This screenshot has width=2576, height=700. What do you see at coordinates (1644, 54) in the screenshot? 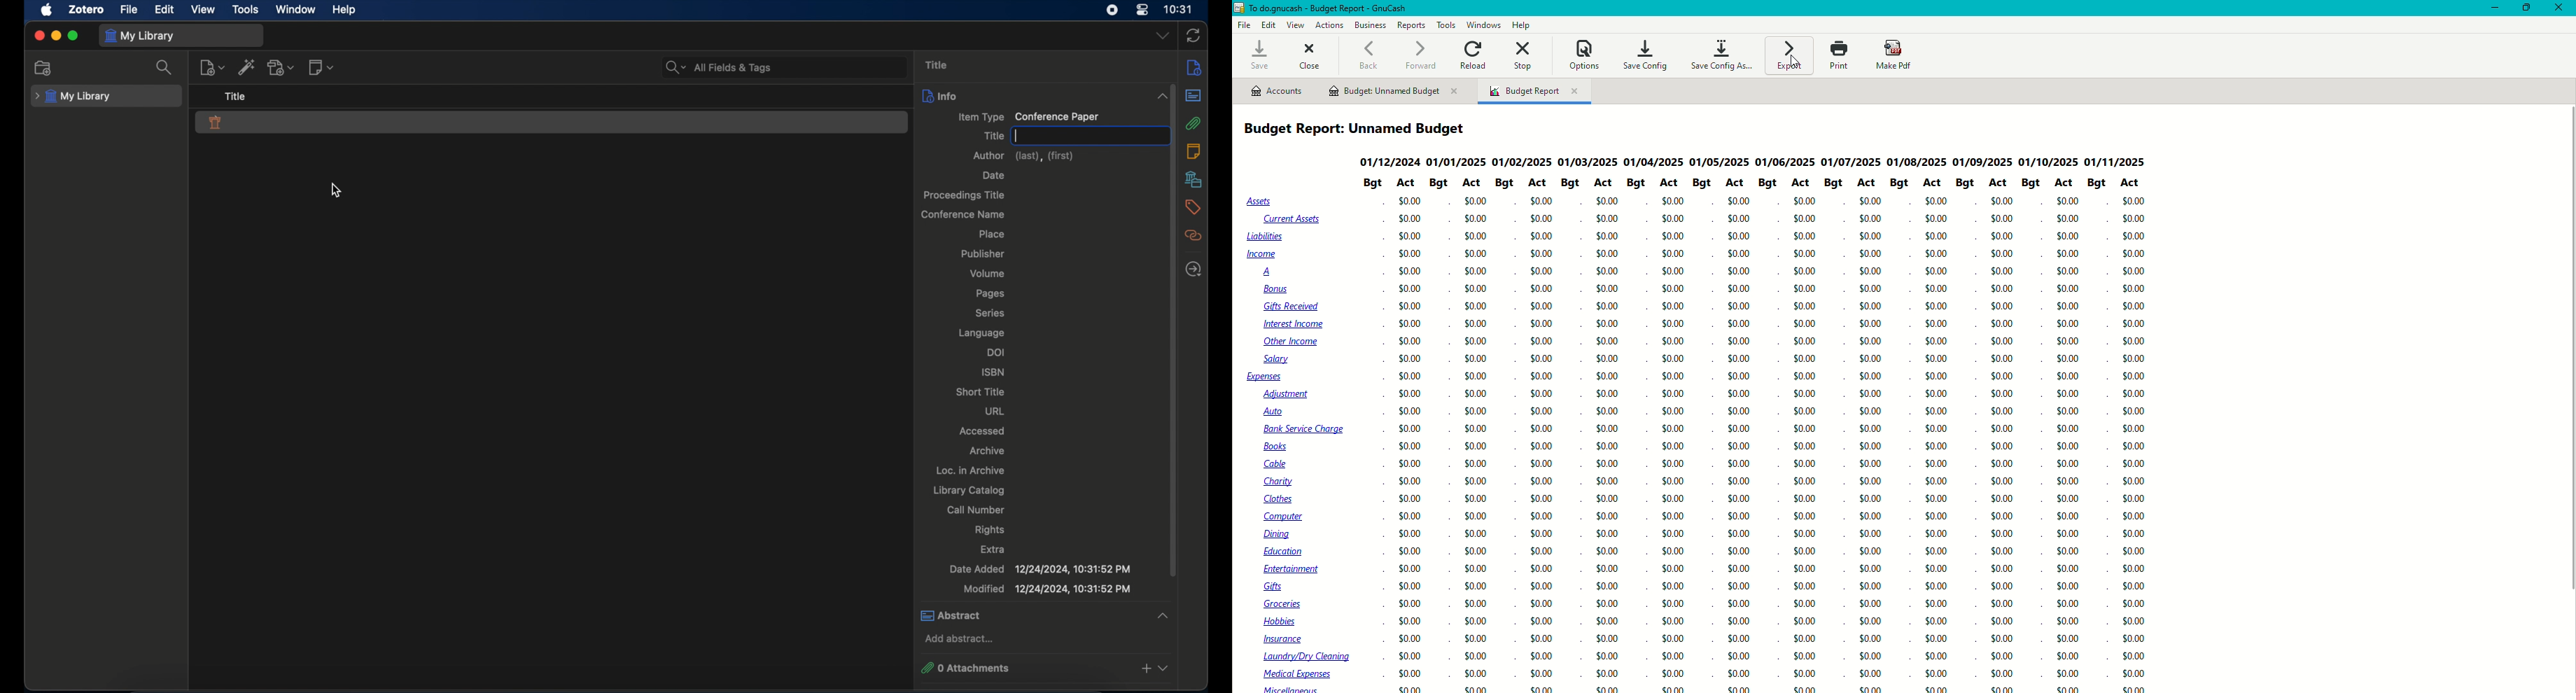
I see `Save COnfig` at bounding box center [1644, 54].